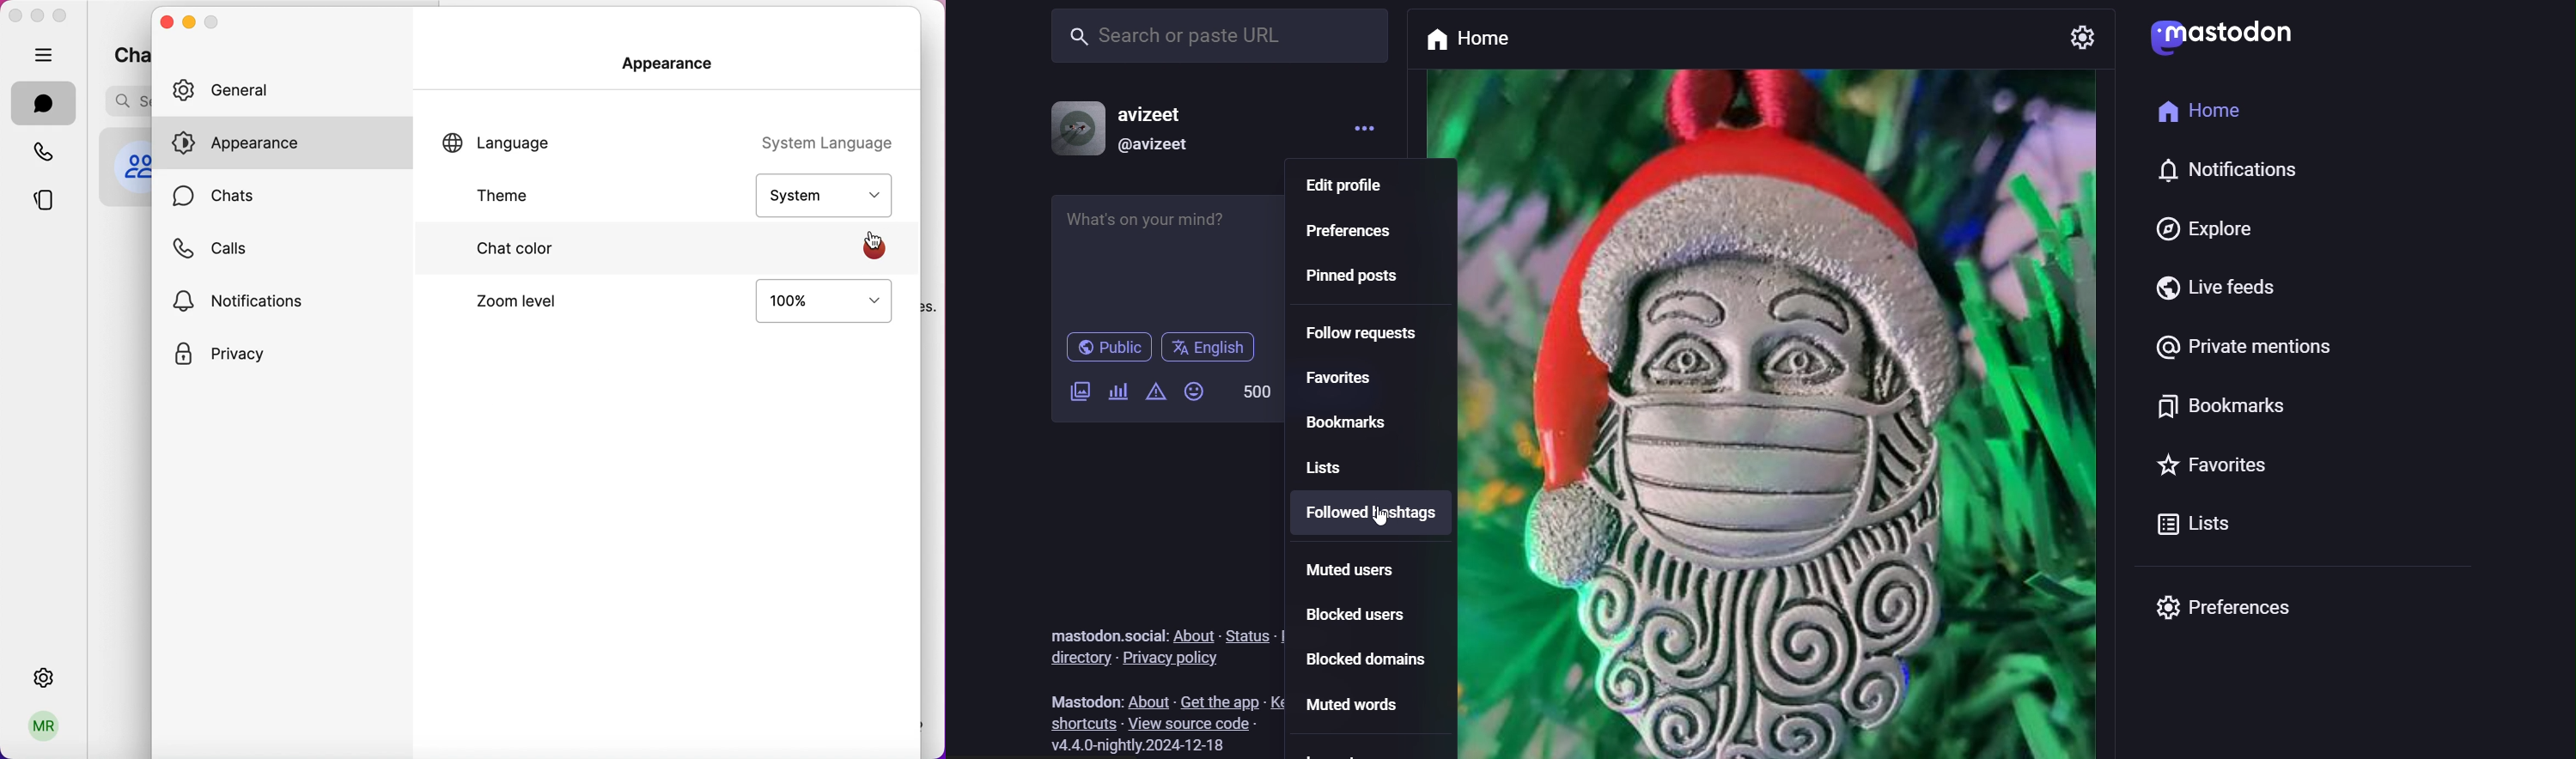  I want to click on explore, so click(2243, 230).